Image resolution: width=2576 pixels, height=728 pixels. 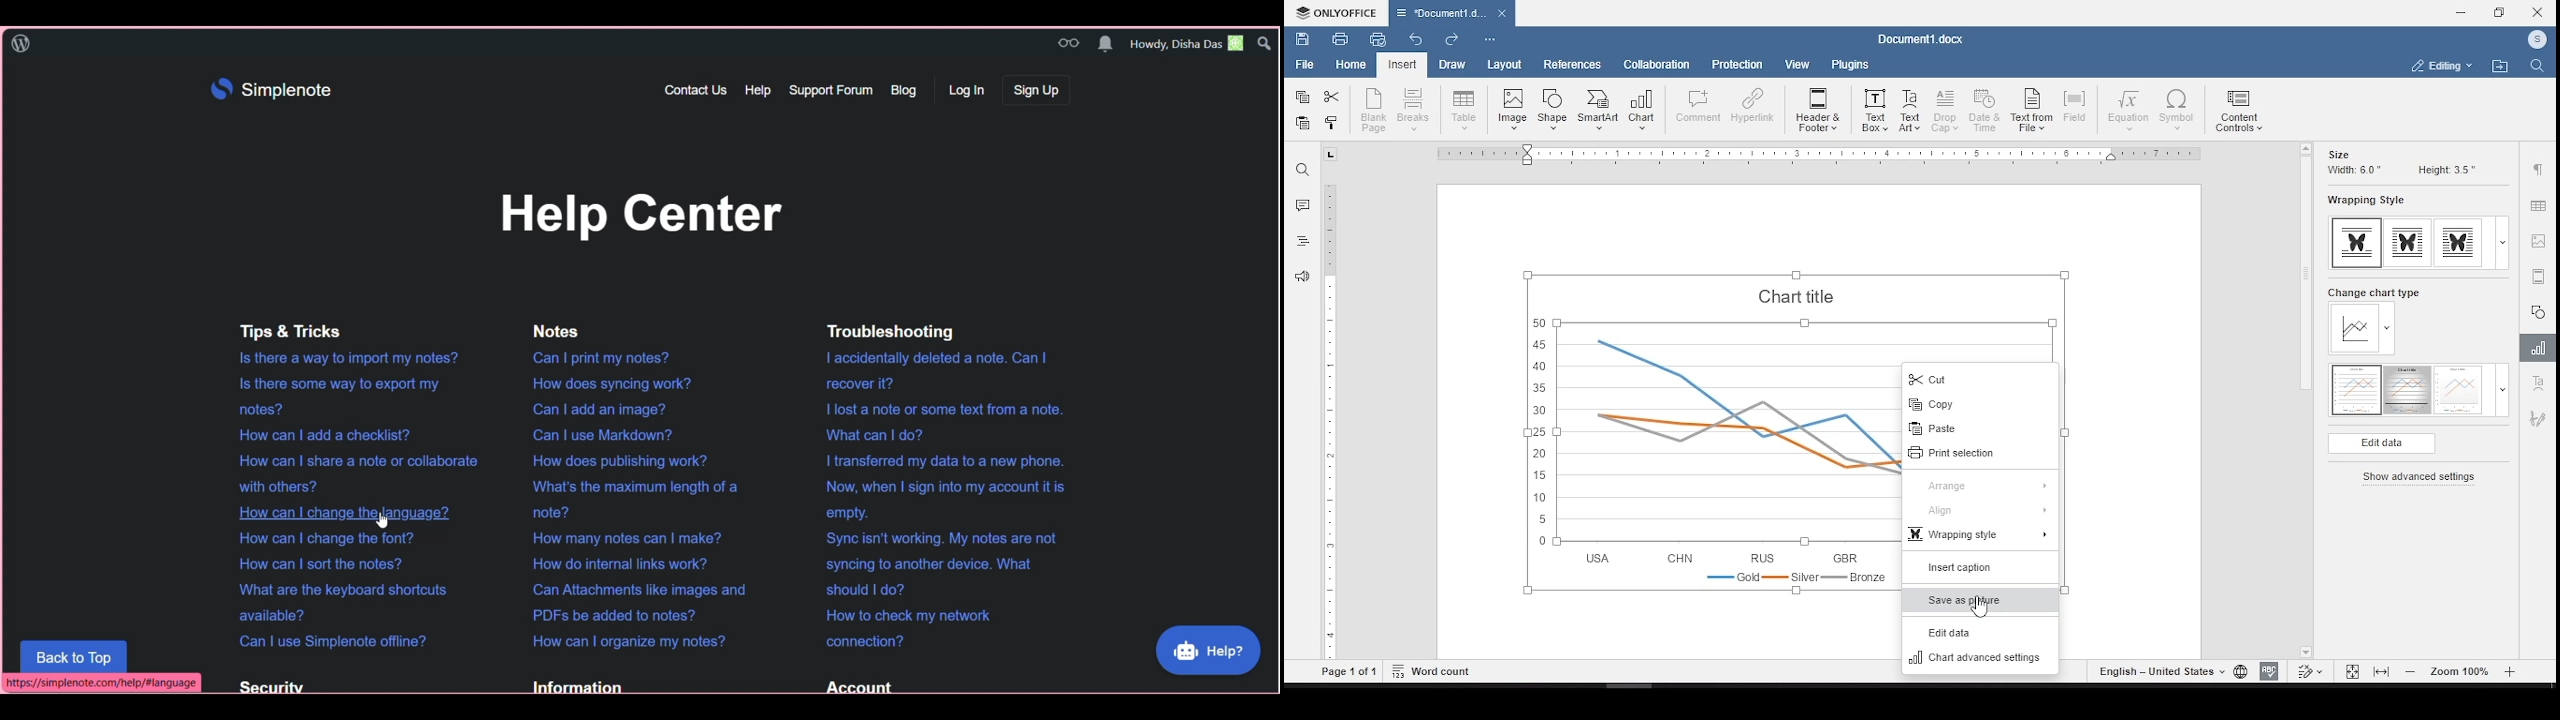 I want to click on word count, so click(x=1435, y=670).